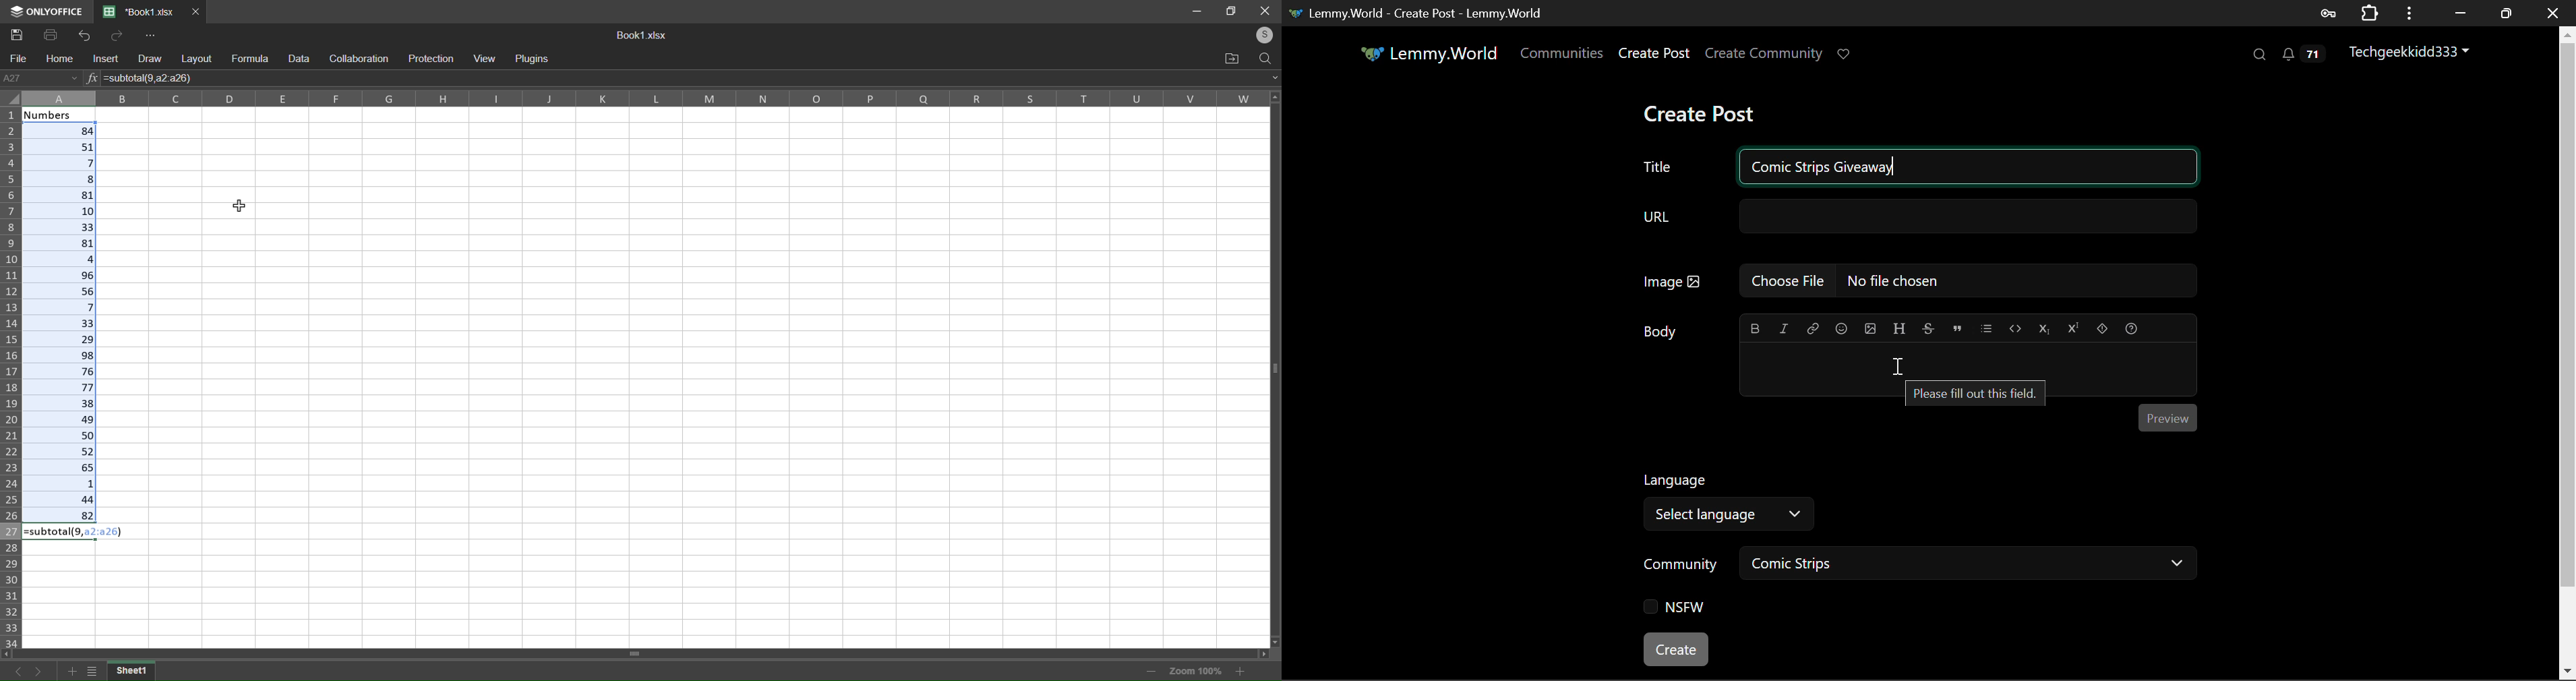 The height and width of the screenshot is (700, 2576). I want to click on emoji, so click(1839, 326).